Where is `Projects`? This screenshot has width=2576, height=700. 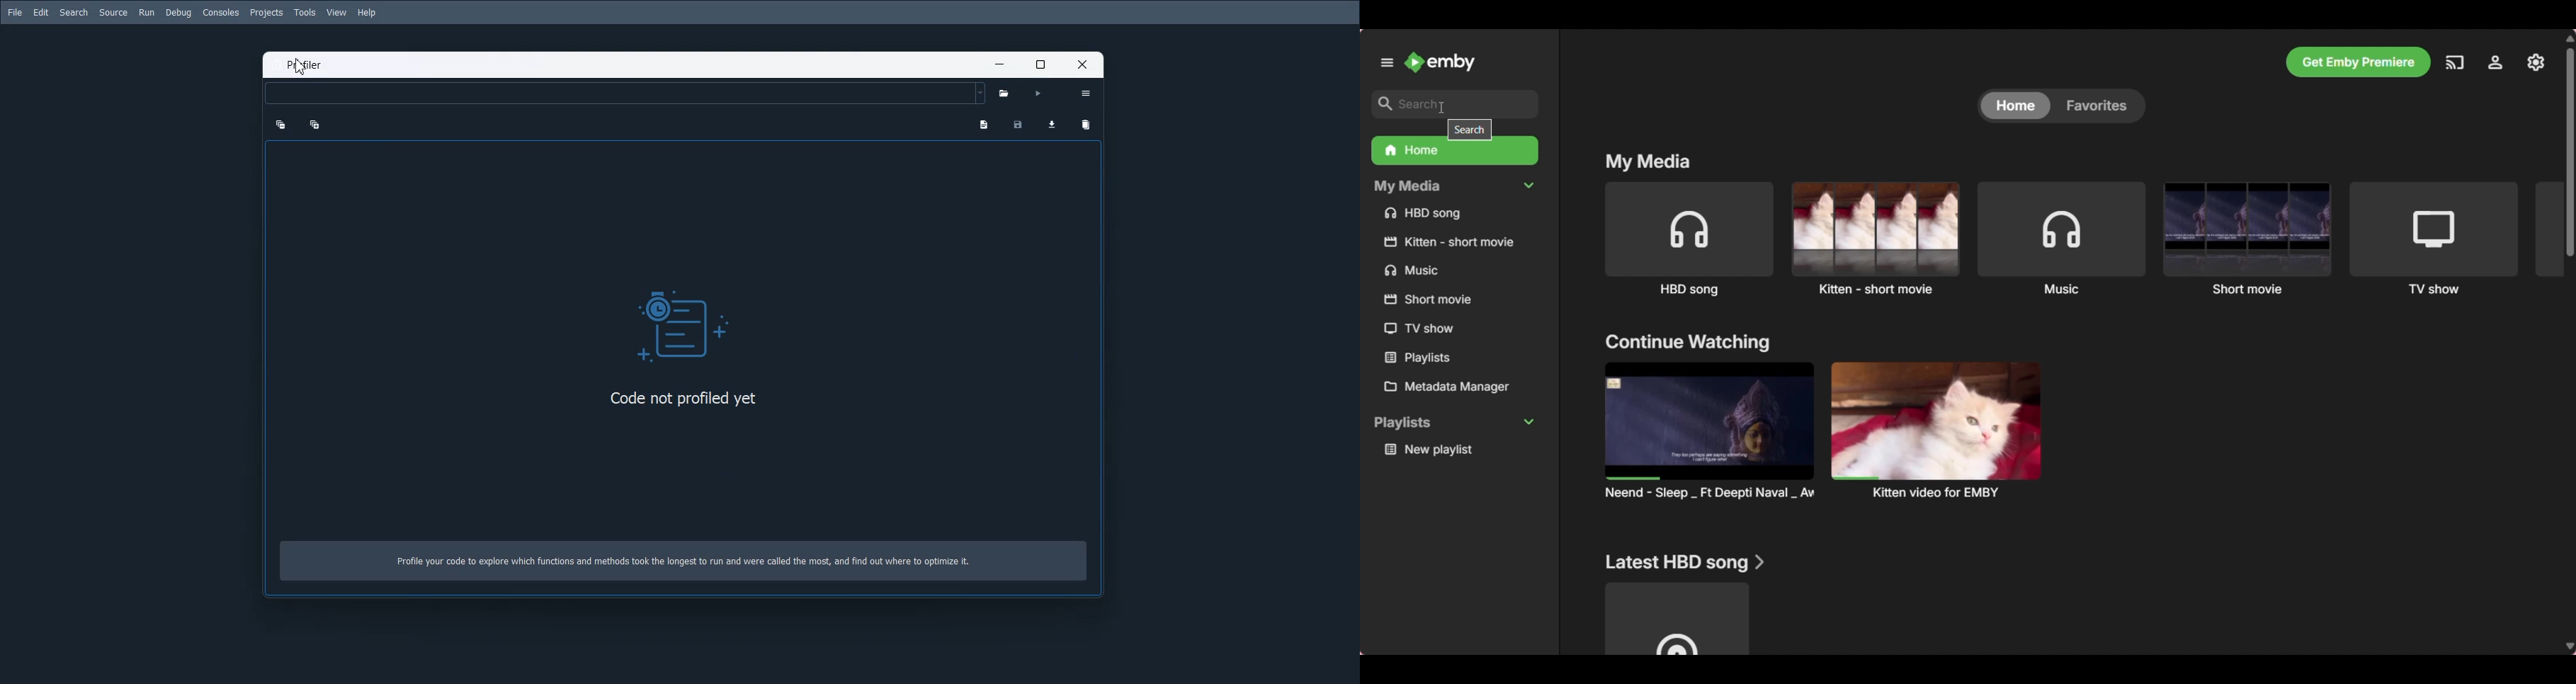
Projects is located at coordinates (266, 13).